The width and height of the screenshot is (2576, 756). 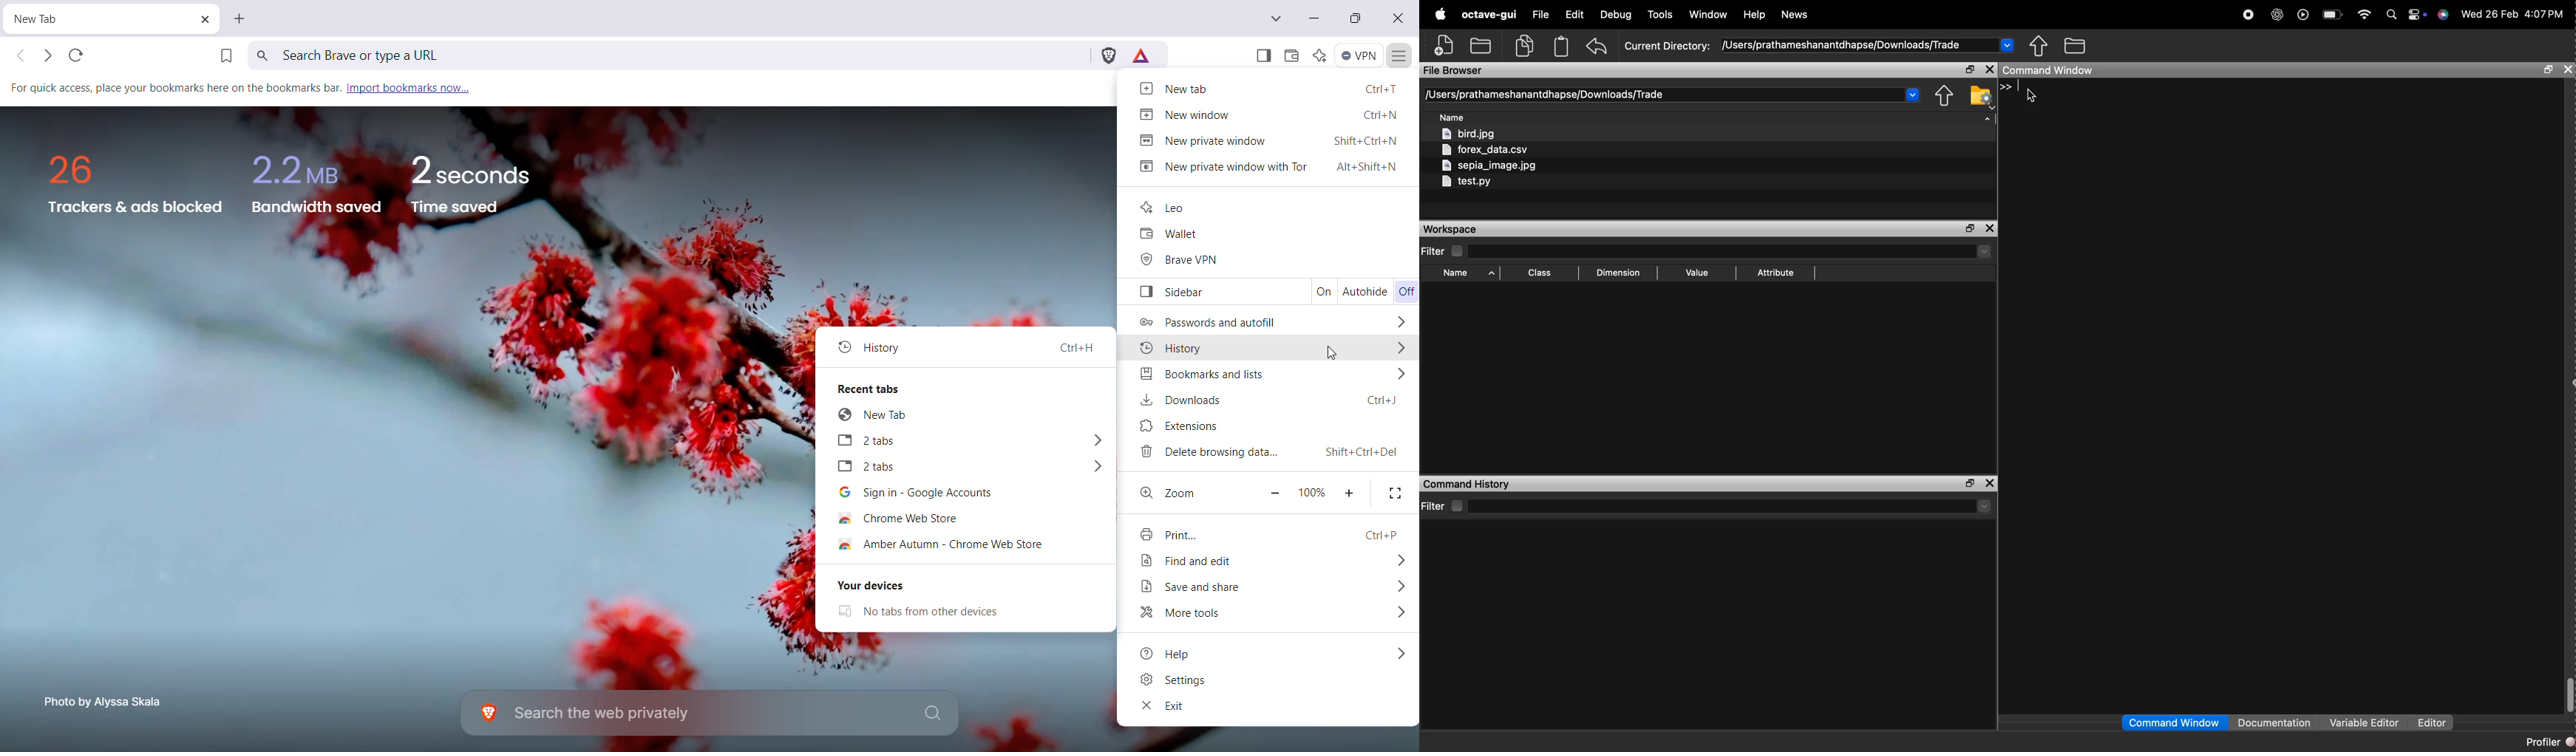 What do you see at coordinates (2365, 16) in the screenshot?
I see `wifi` at bounding box center [2365, 16].